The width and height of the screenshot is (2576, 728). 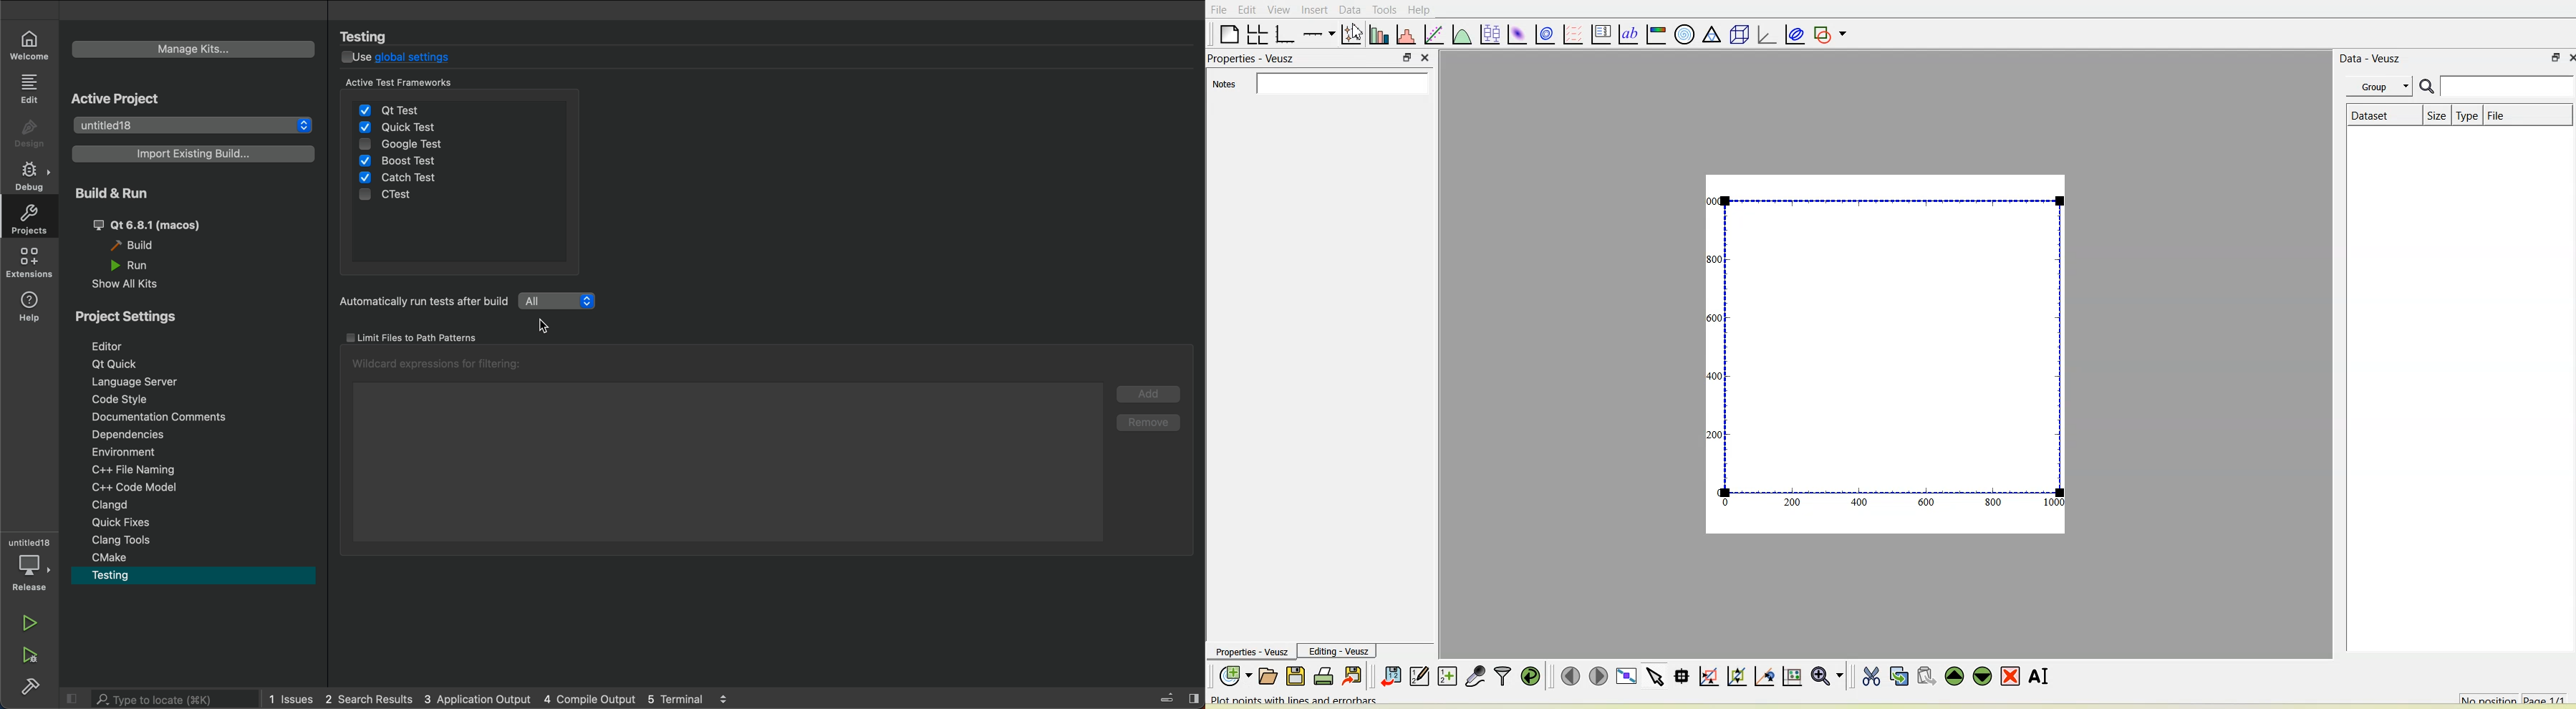 I want to click on Click to reset graph axes, so click(x=1791, y=676).